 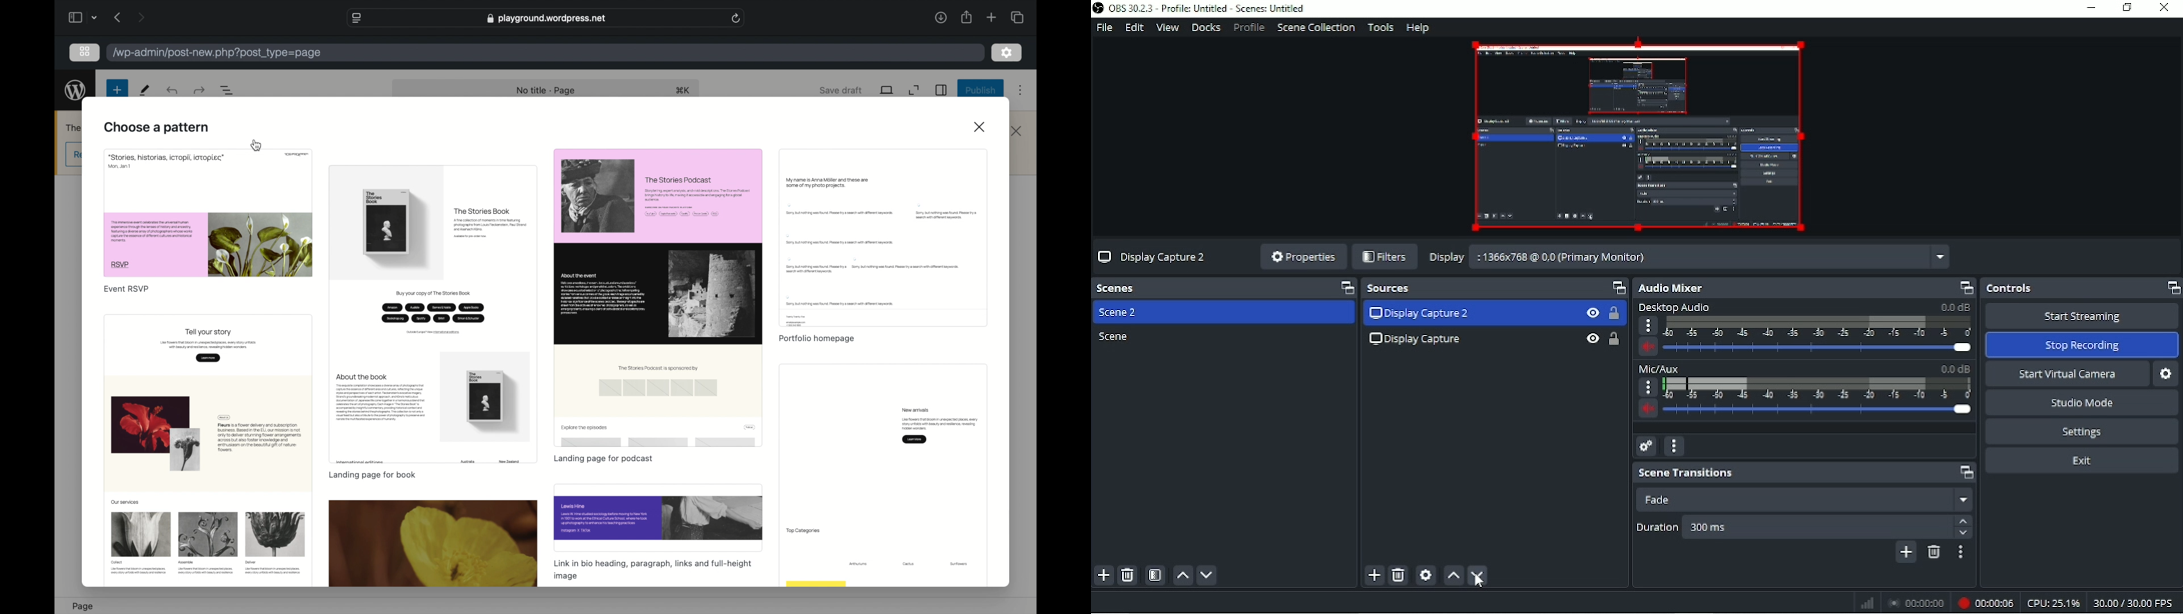 What do you see at coordinates (1421, 314) in the screenshot?
I see `Display Capture 2` at bounding box center [1421, 314].